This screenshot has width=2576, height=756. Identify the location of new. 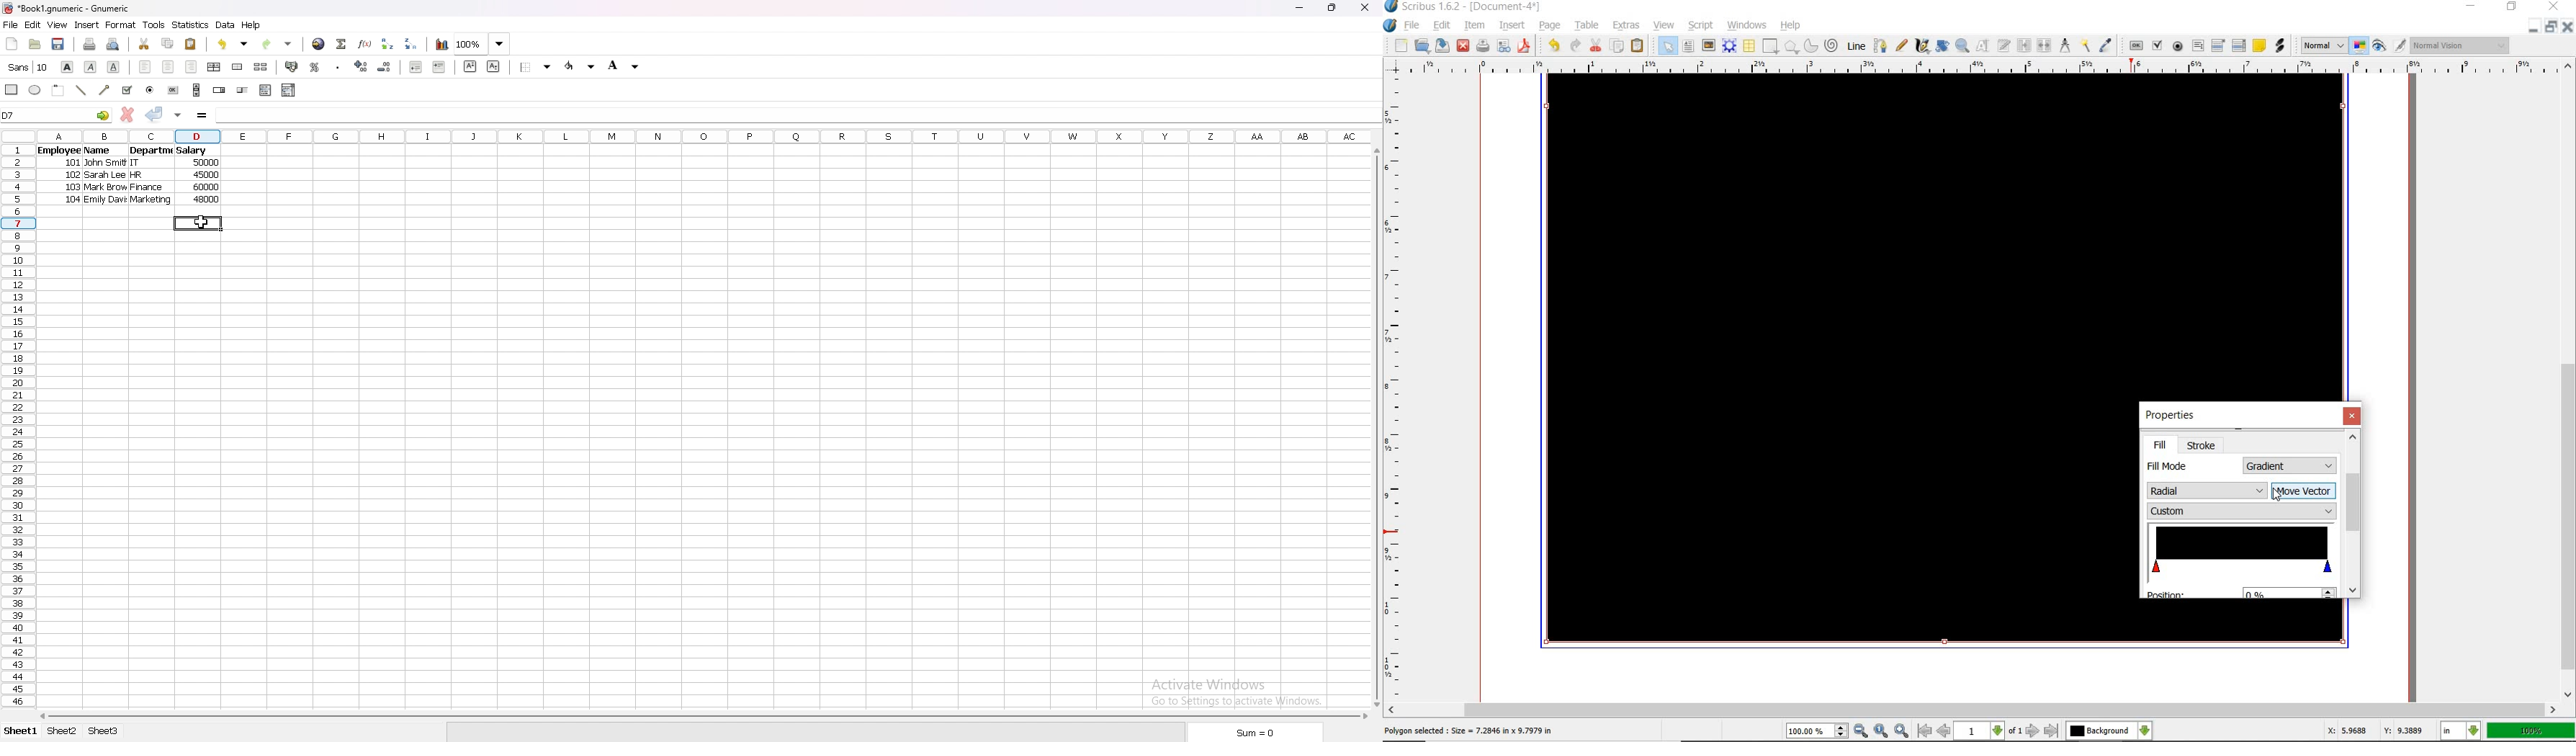
(12, 44).